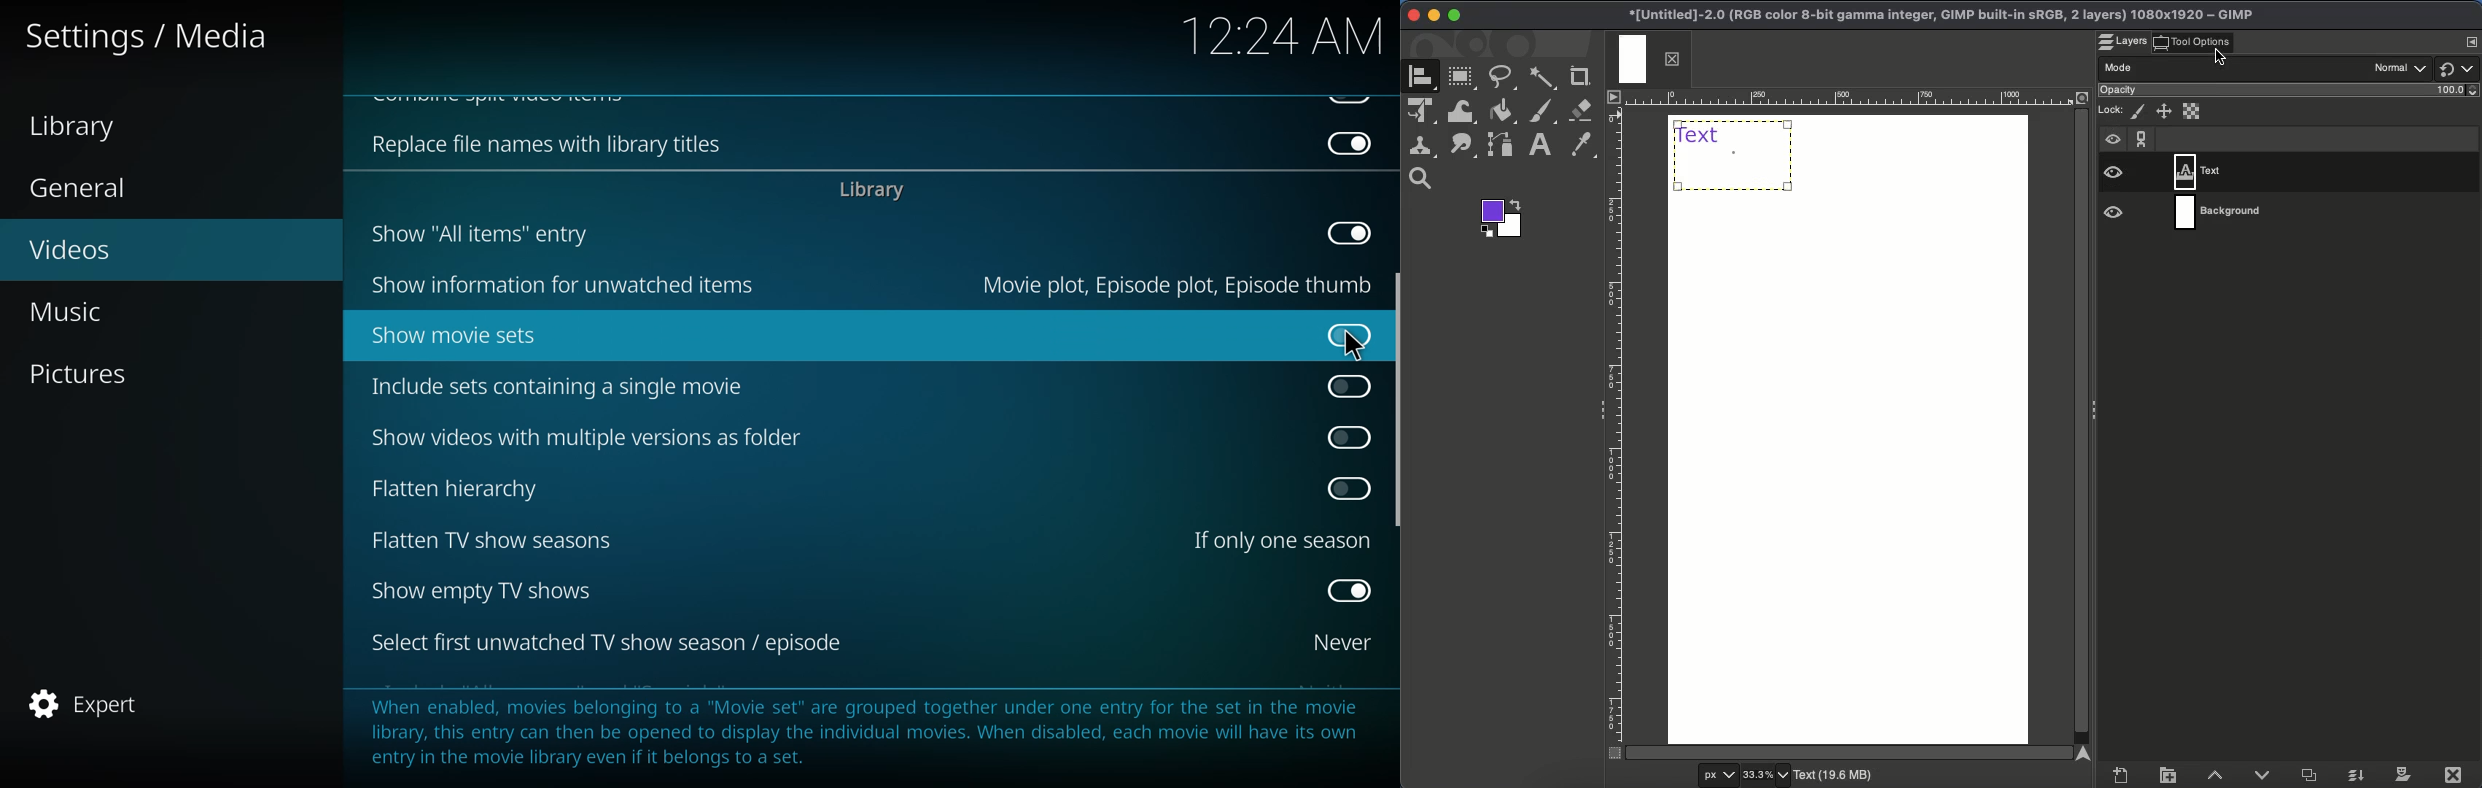  What do you see at coordinates (1171, 284) in the screenshot?
I see `movie plot` at bounding box center [1171, 284].